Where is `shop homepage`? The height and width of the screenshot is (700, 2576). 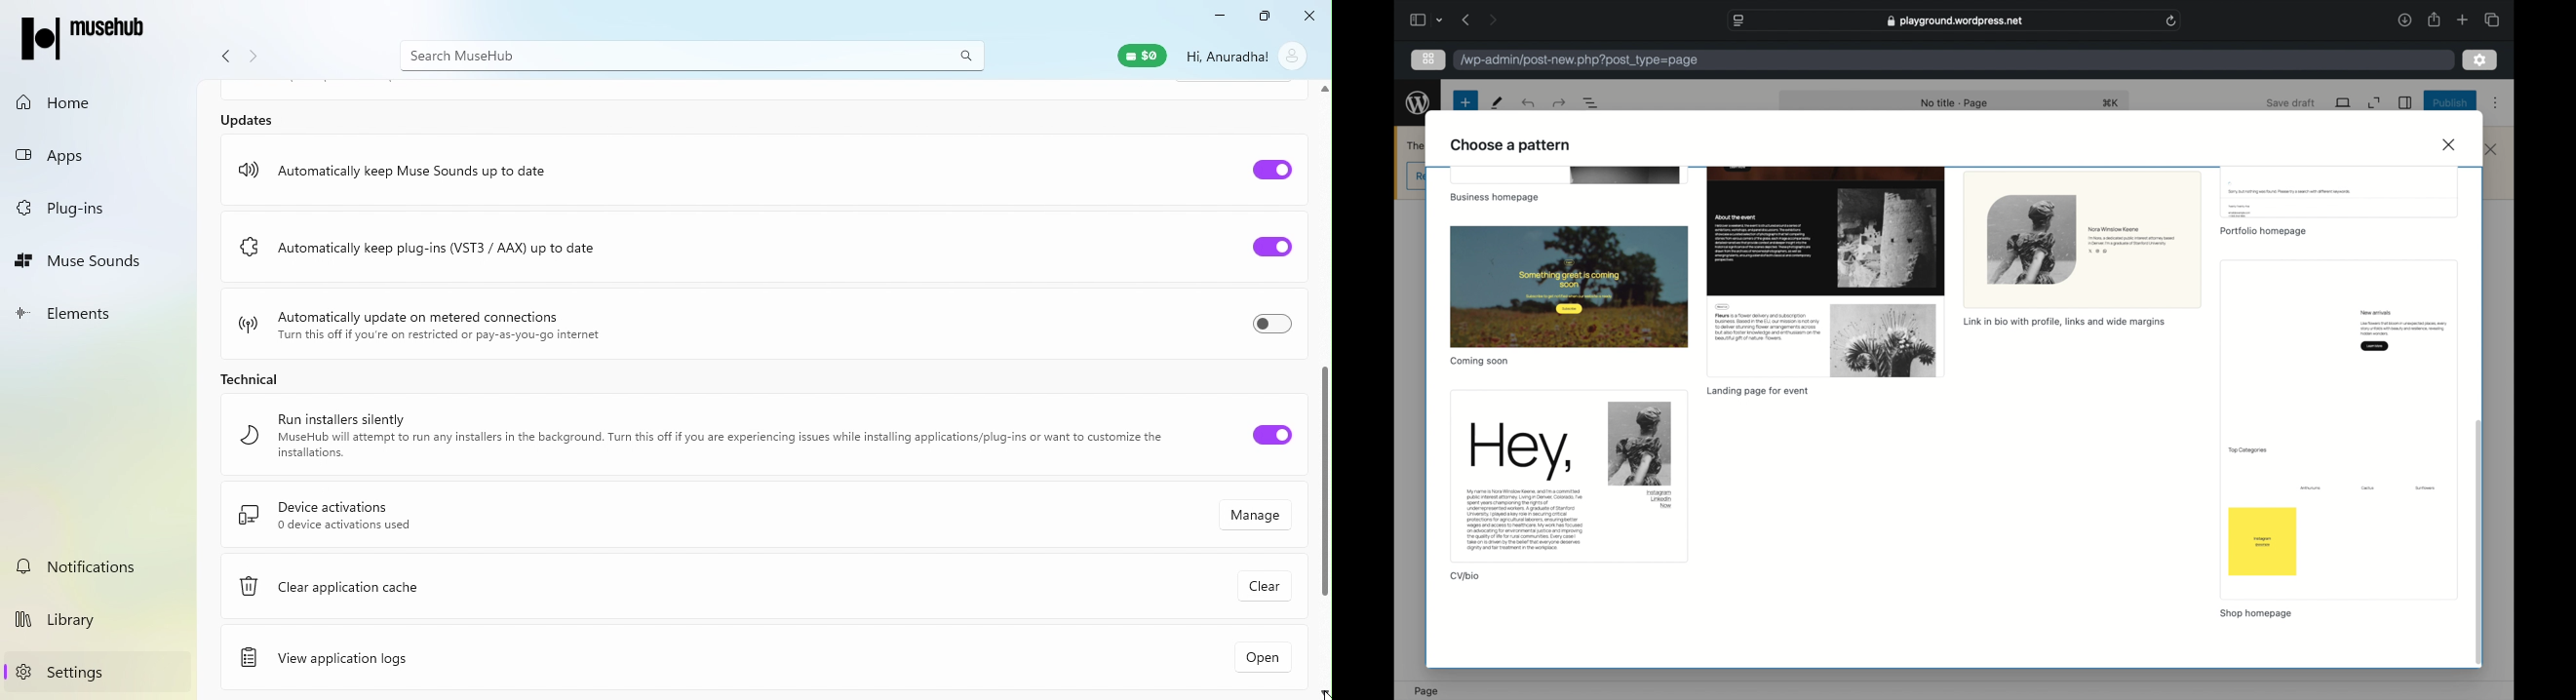
shop homepage is located at coordinates (2256, 613).